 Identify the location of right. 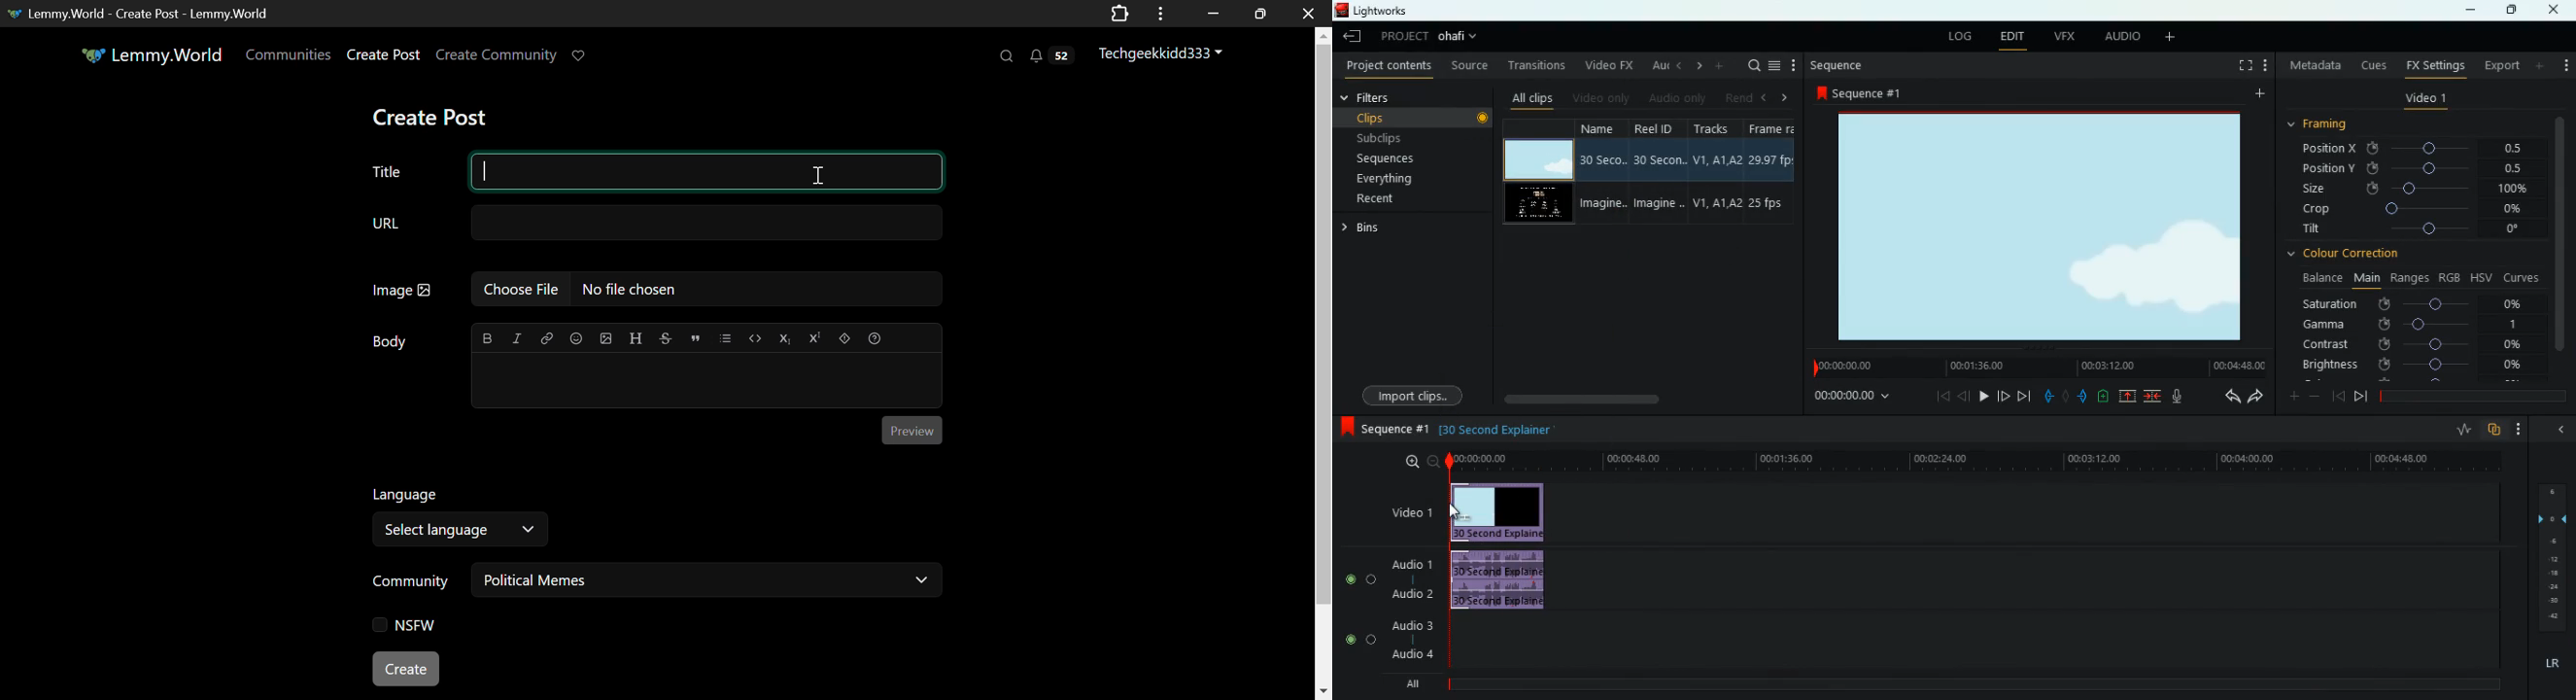
(1696, 67).